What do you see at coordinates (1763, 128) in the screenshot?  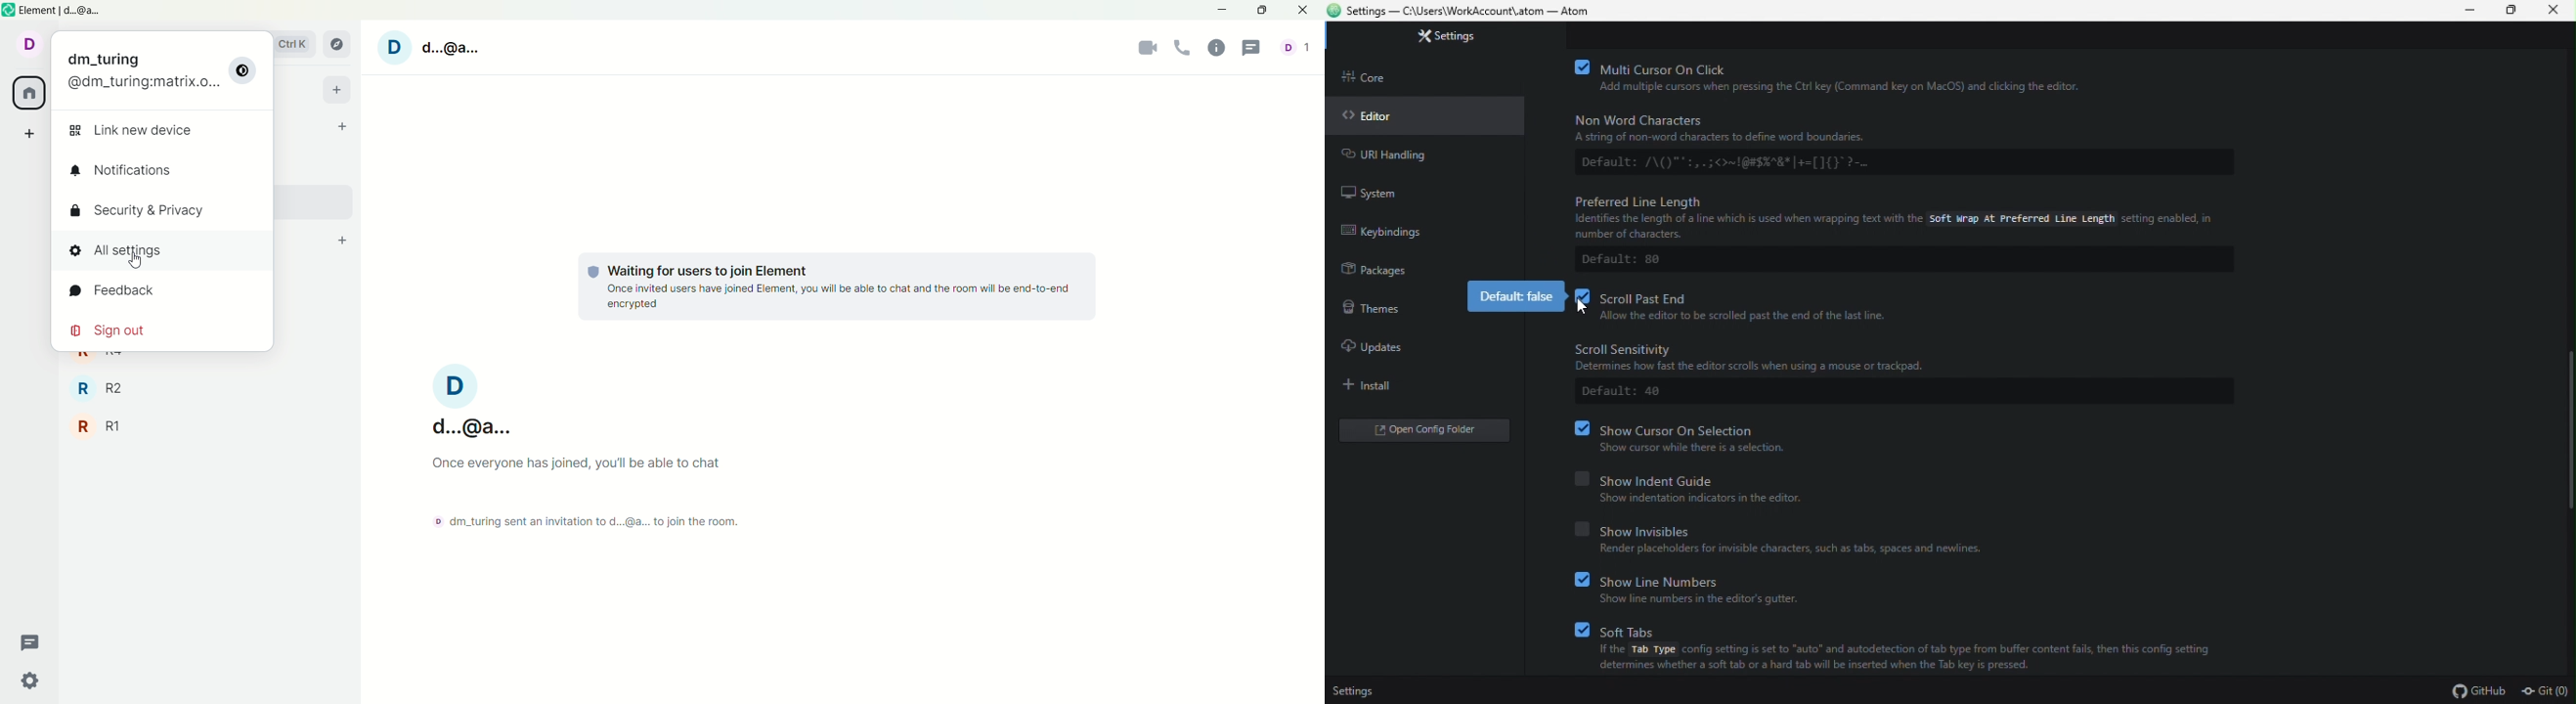 I see `Non Word Characters
A string of non-word characters to define word boundaries.` at bounding box center [1763, 128].